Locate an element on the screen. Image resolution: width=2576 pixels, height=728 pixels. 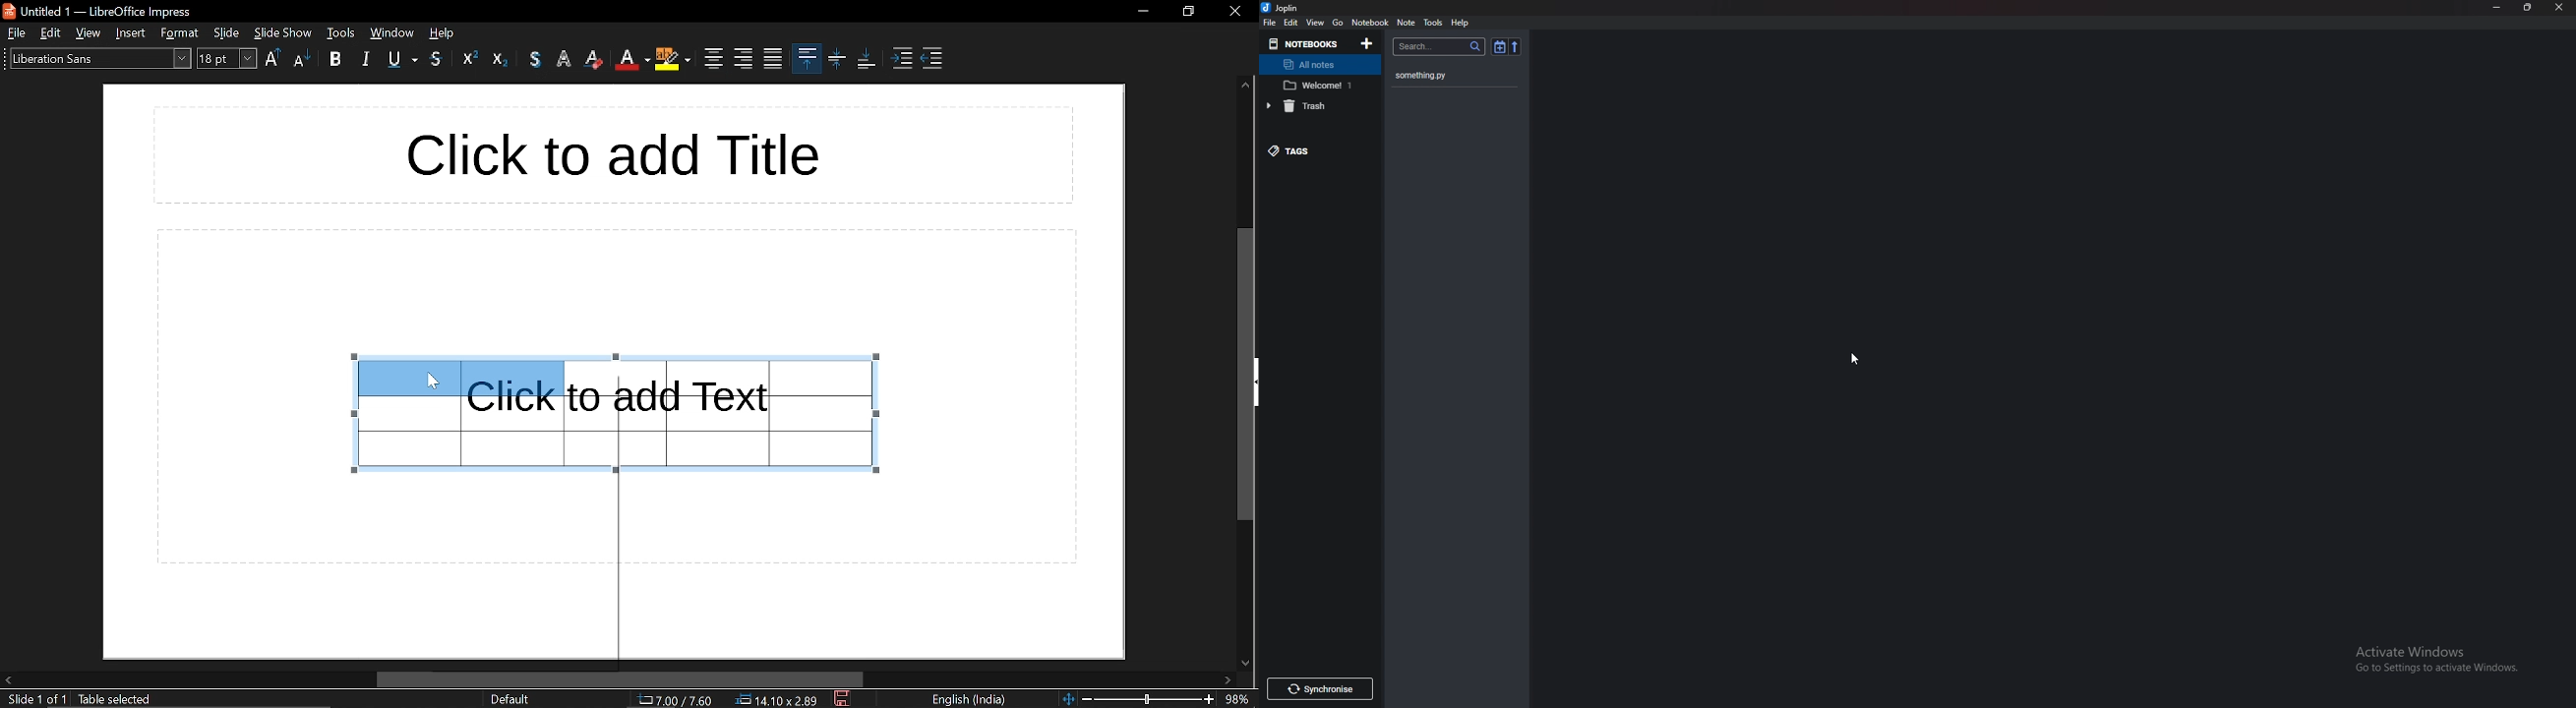
something.py is located at coordinates (1447, 75).